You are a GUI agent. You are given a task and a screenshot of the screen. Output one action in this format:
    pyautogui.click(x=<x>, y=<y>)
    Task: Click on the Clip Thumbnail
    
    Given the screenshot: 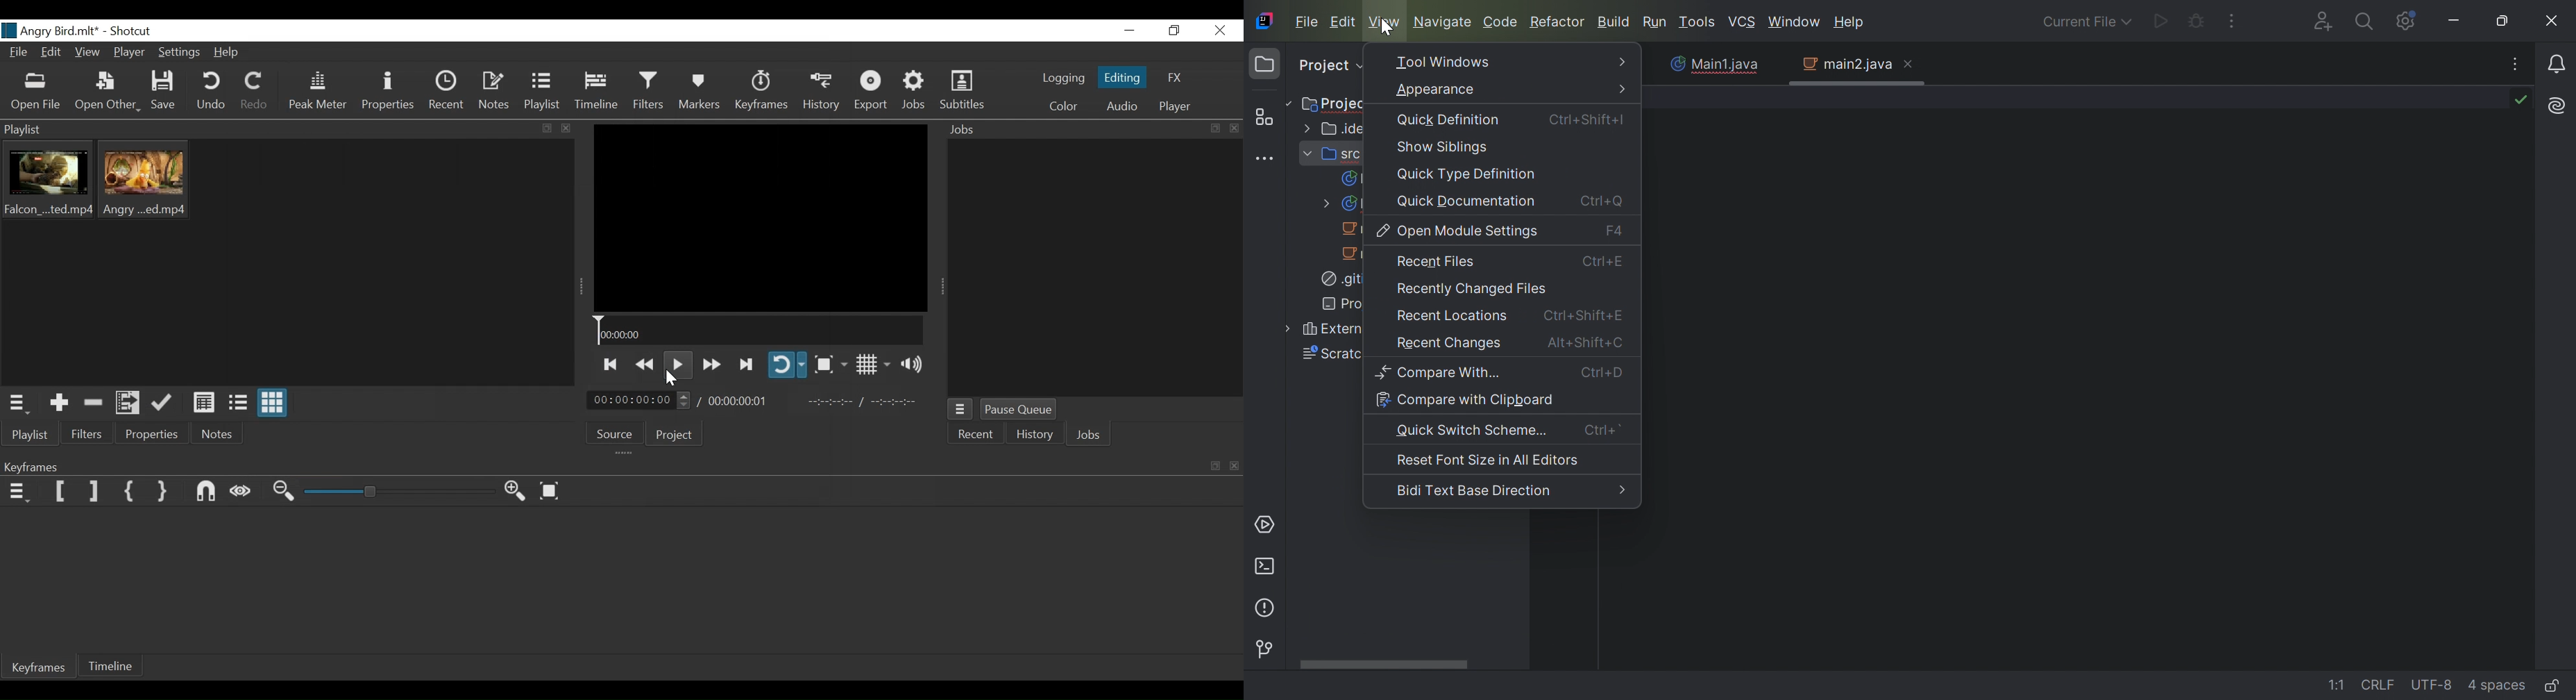 What is the action you would take?
    pyautogui.click(x=45, y=185)
    